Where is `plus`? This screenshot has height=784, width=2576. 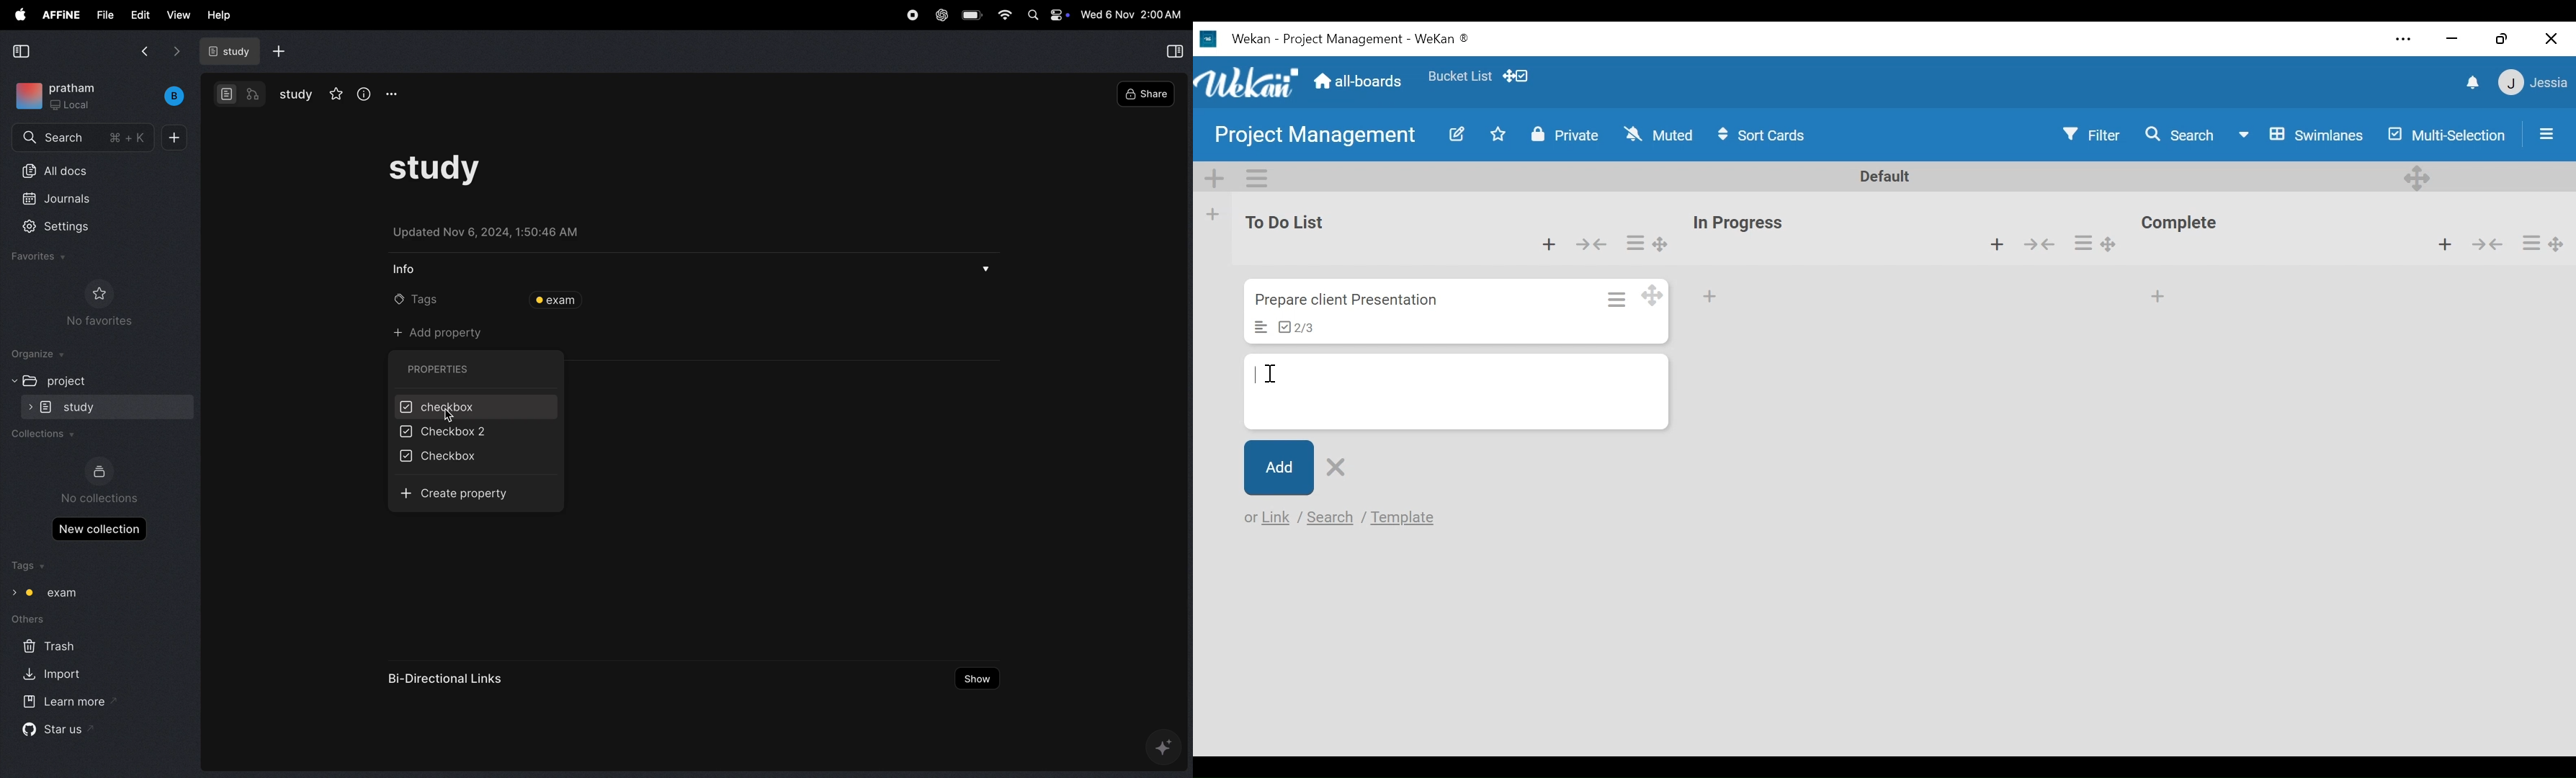
plus is located at coordinates (175, 137).